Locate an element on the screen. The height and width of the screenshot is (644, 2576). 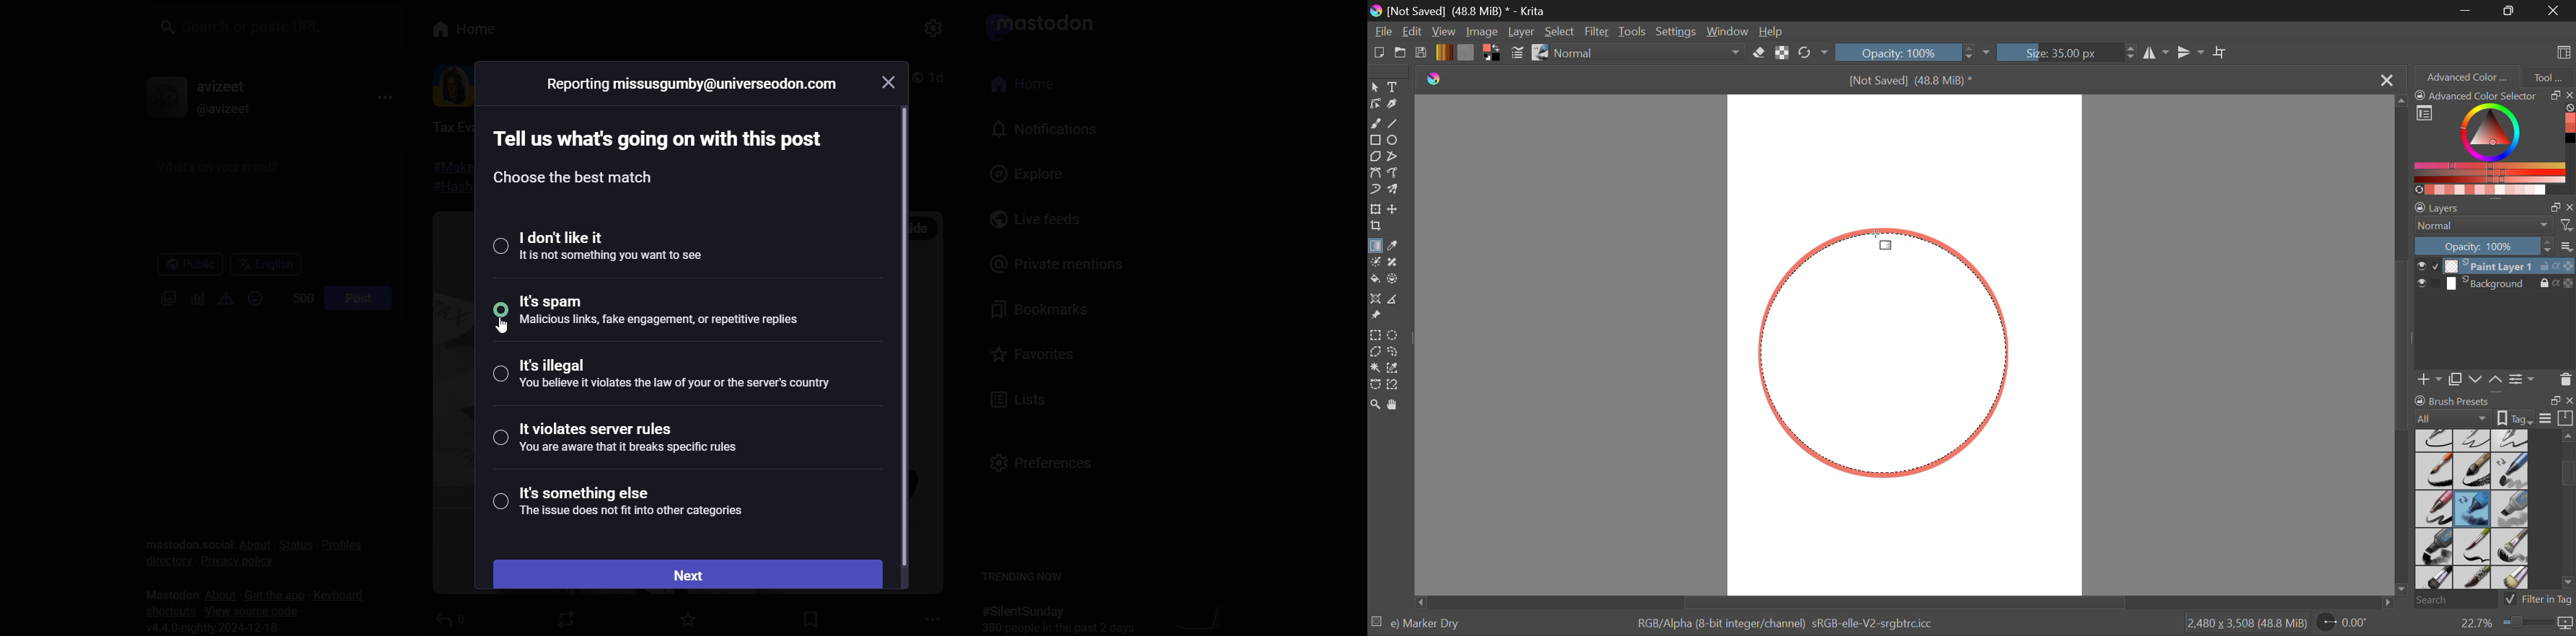
Ink-7 Brush Rough is located at coordinates (2433, 472).